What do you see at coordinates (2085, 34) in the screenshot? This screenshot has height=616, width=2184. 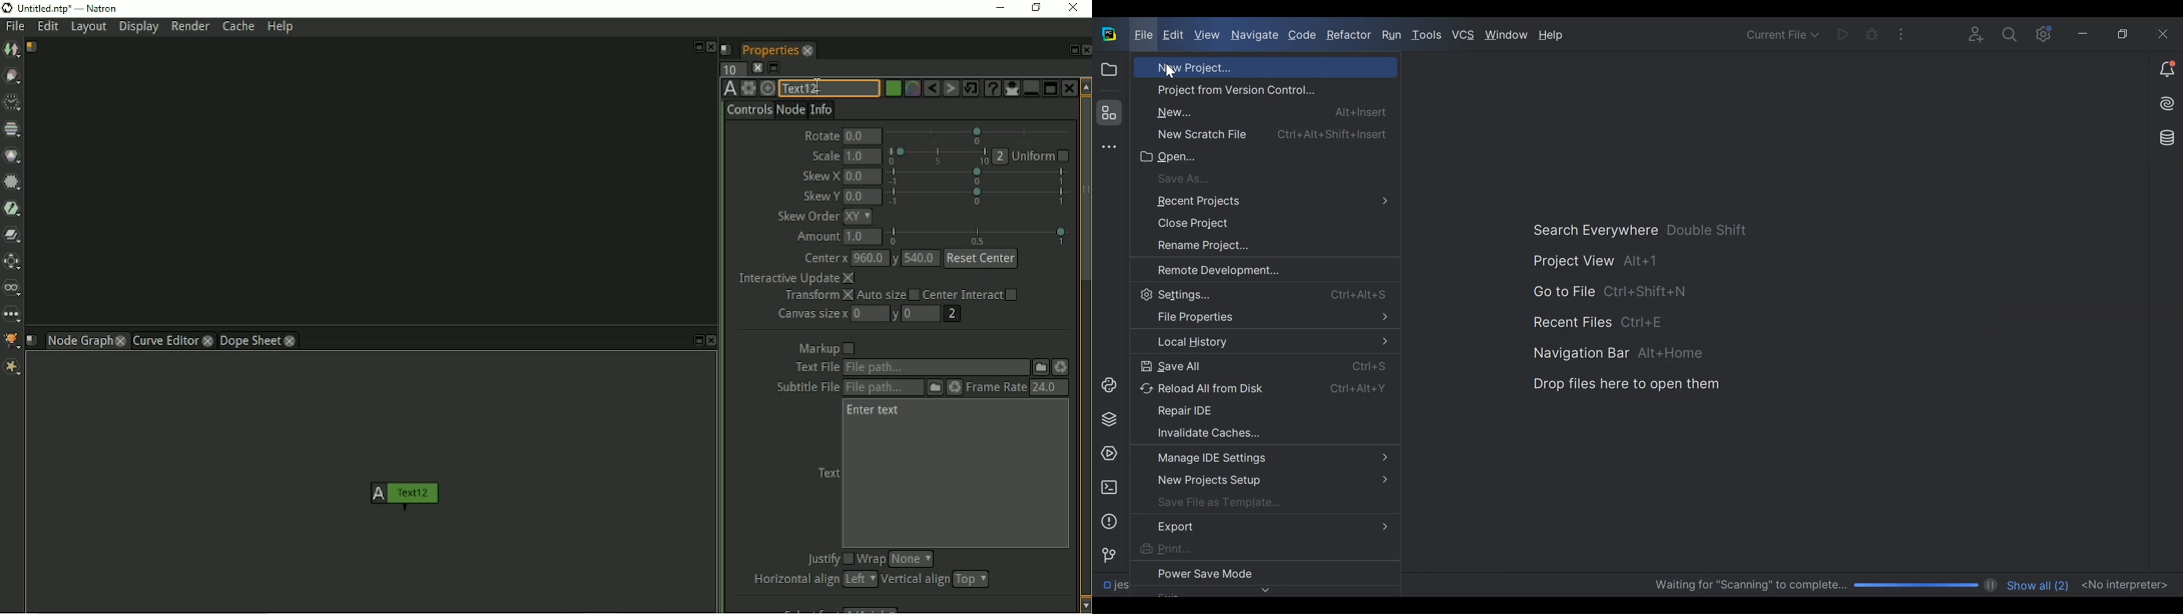 I see `minimize` at bounding box center [2085, 34].